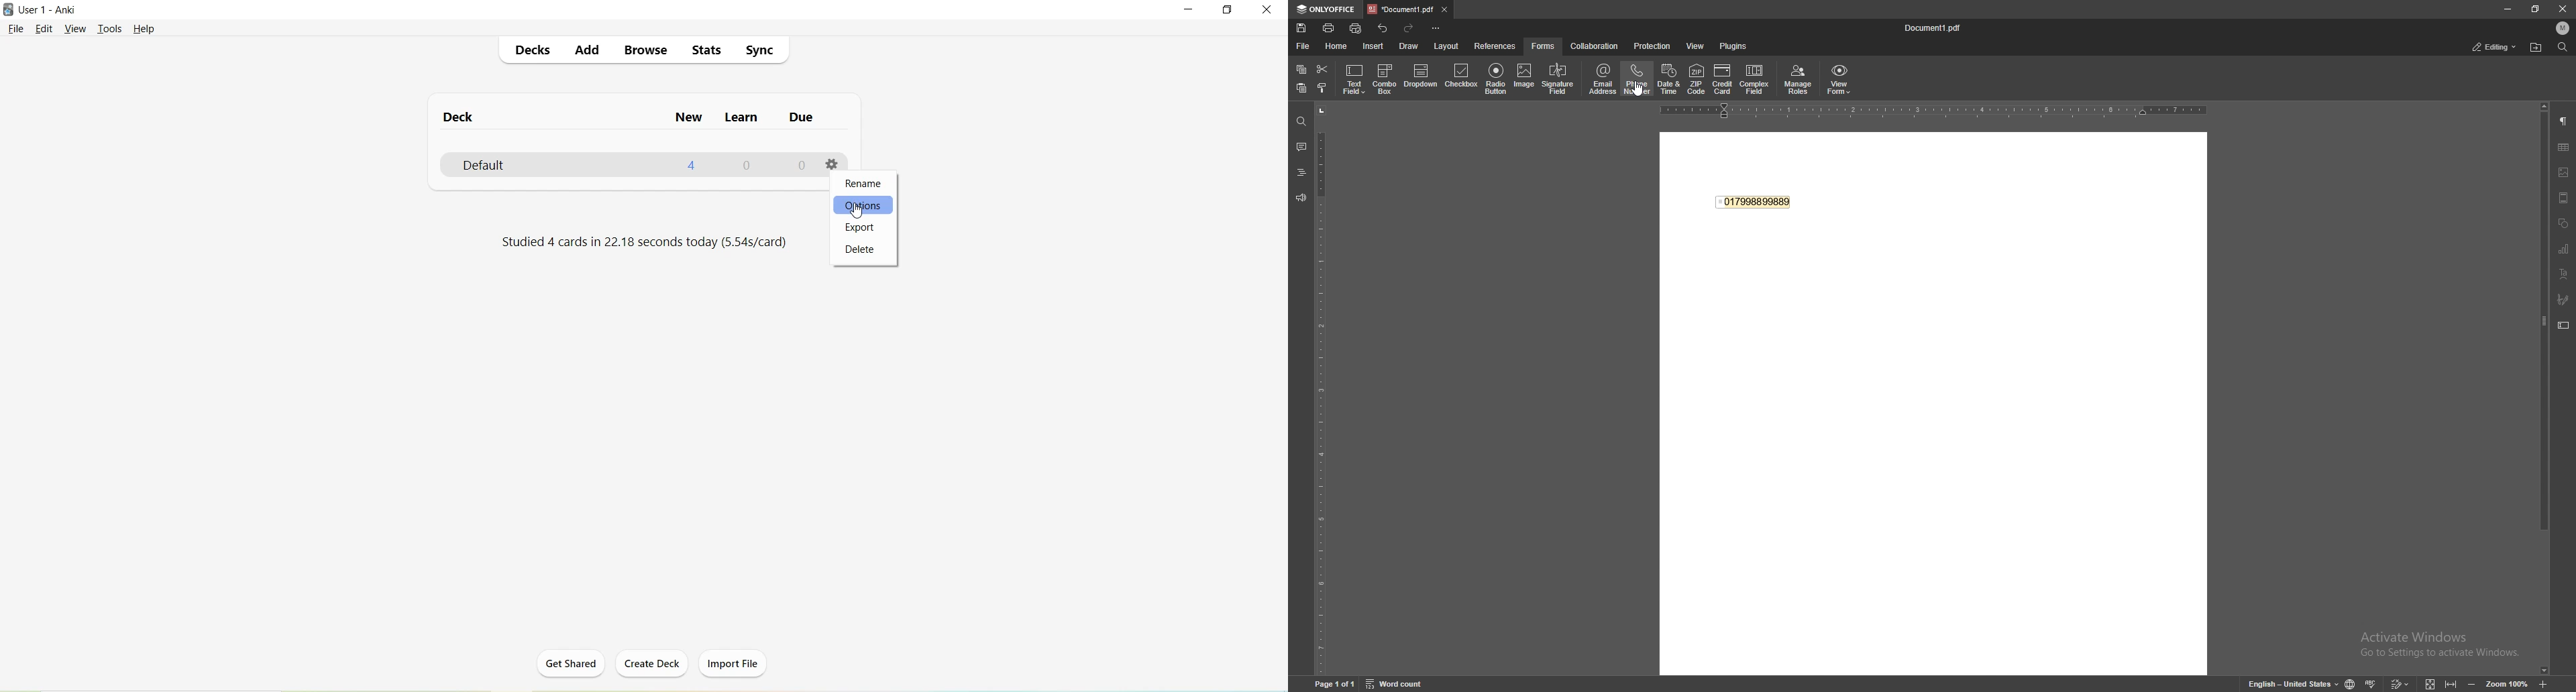  I want to click on paste, so click(1301, 88).